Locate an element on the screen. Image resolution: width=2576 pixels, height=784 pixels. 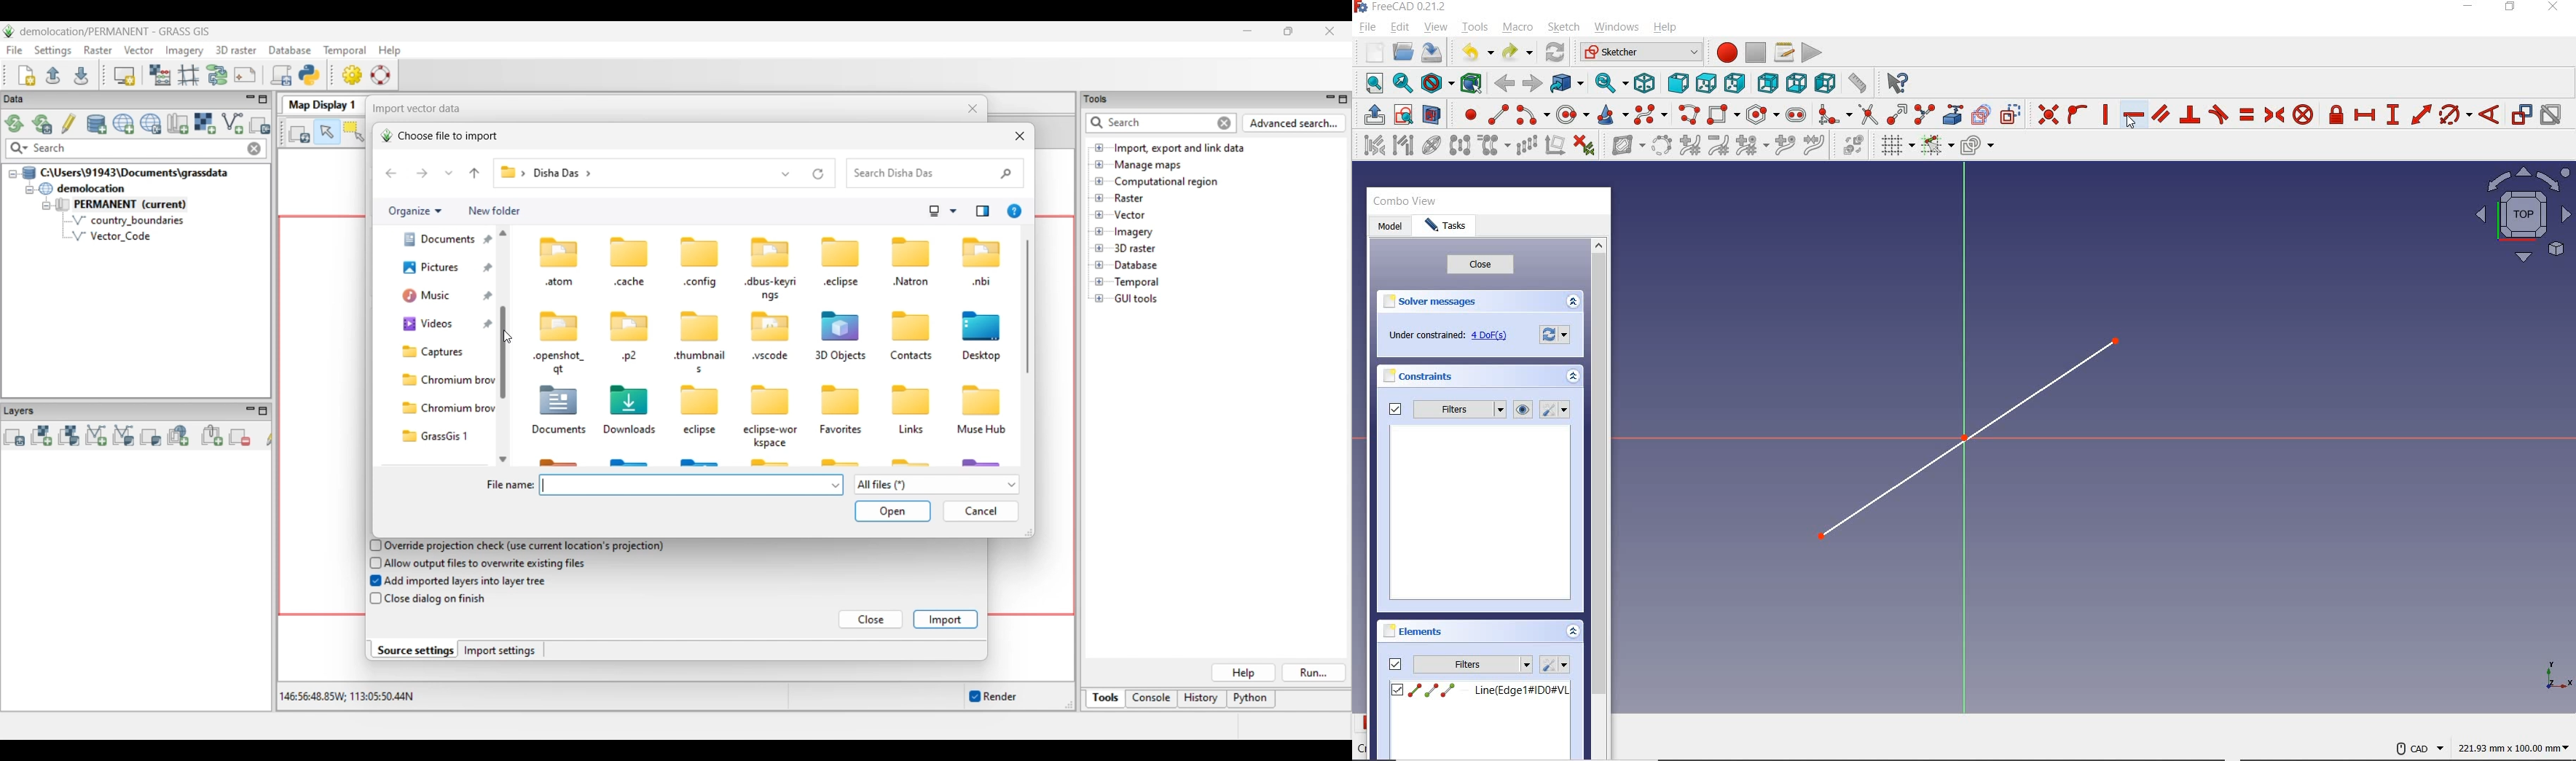
TOGGLE CONSTRUCTION GEOMETRY is located at coordinates (2013, 114).